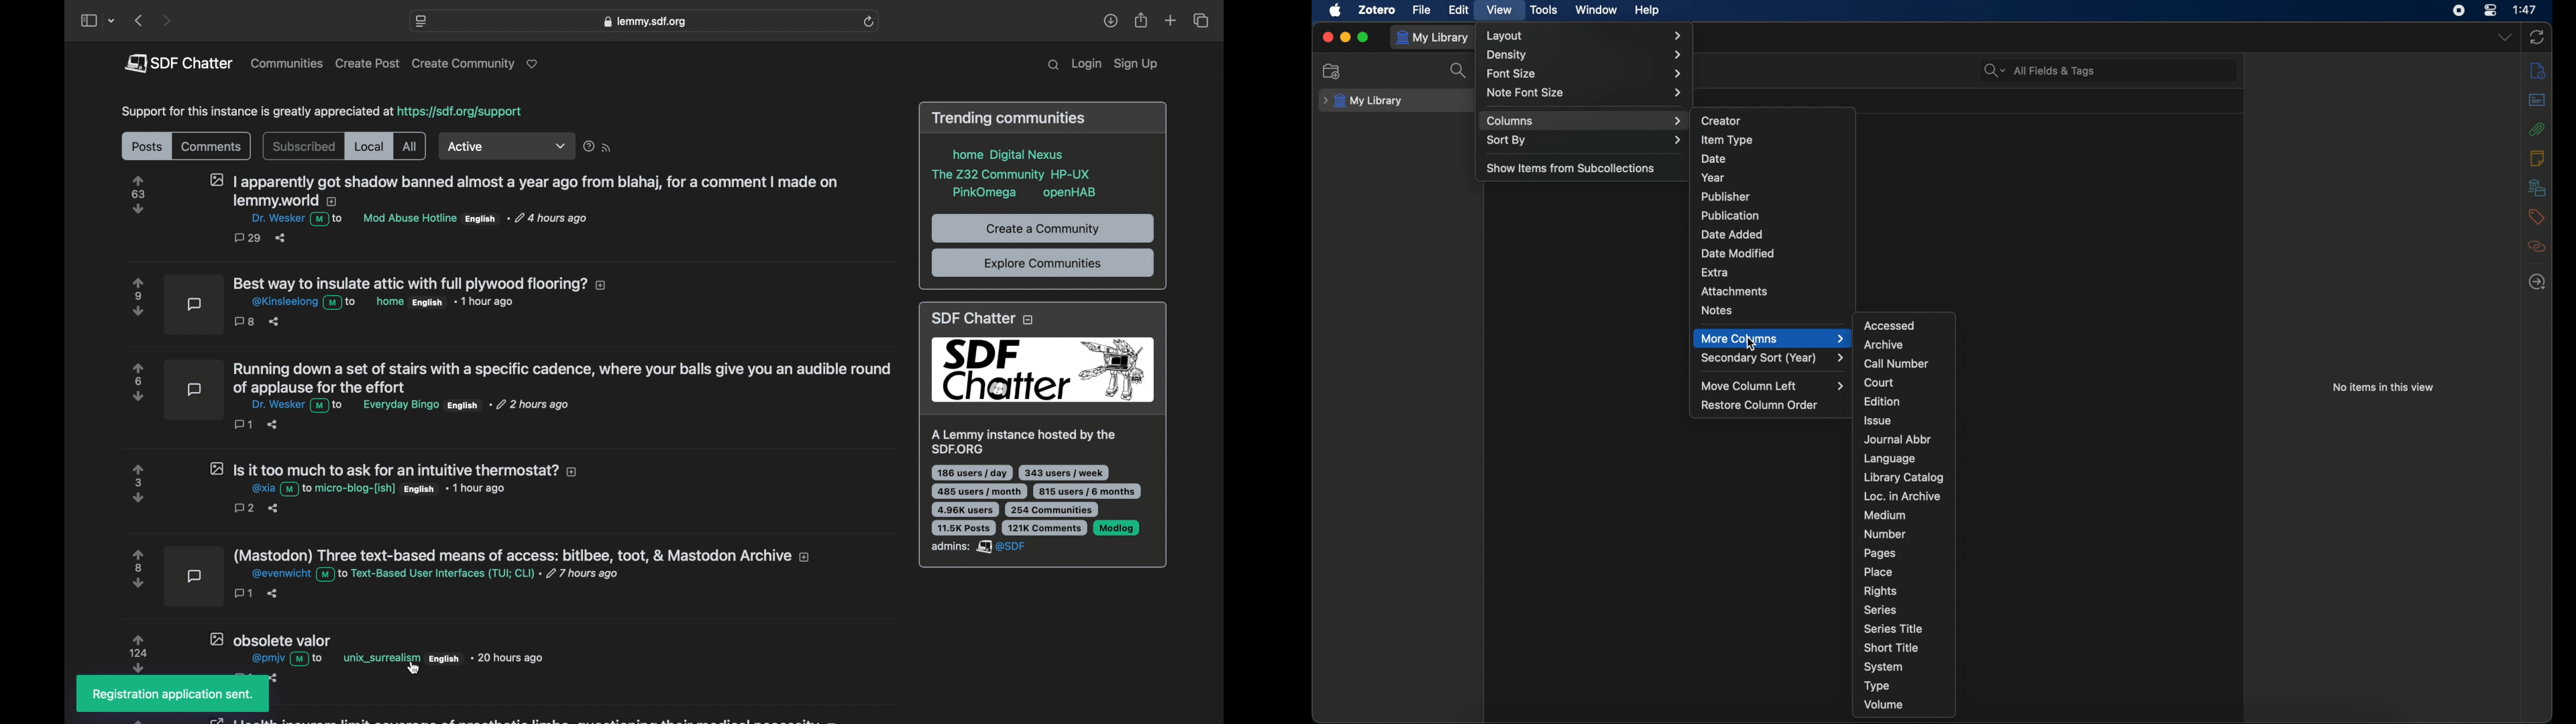 This screenshot has width=2576, height=728. I want to click on post, so click(354, 487).